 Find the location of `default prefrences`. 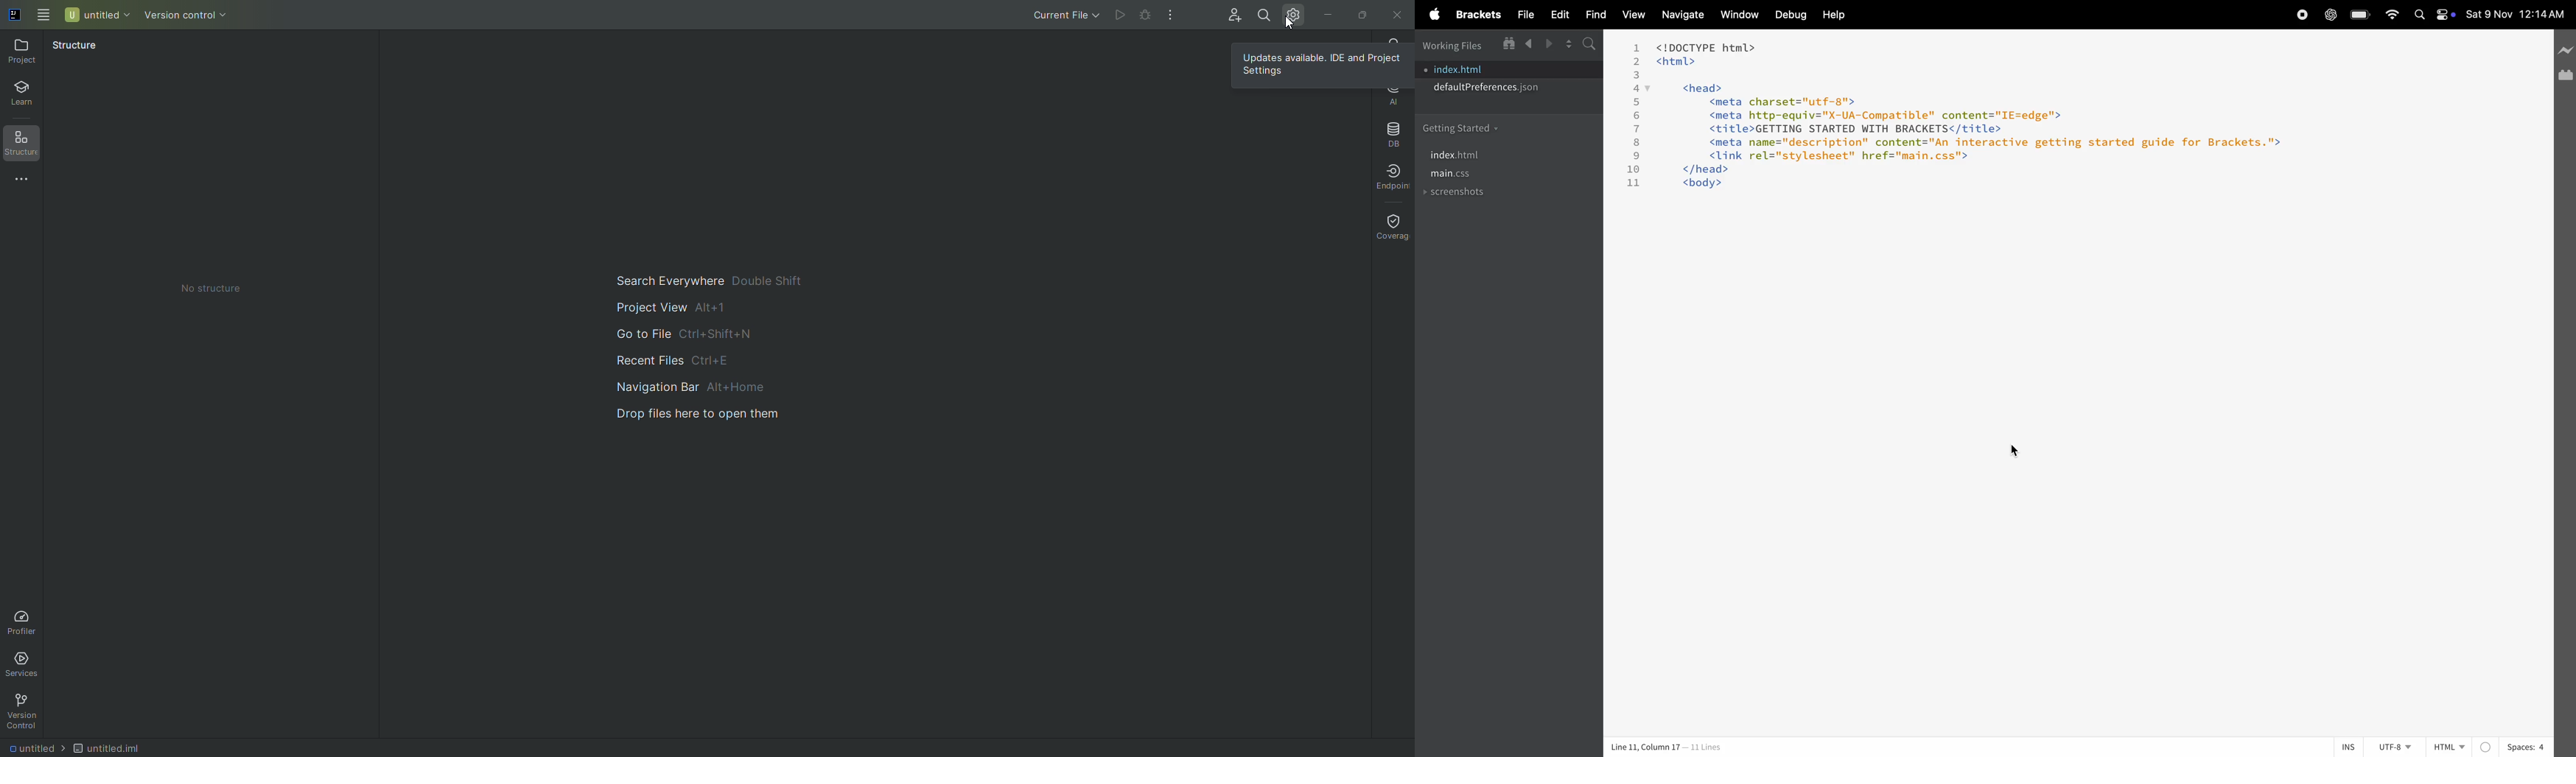

default prefrences is located at coordinates (1507, 89).